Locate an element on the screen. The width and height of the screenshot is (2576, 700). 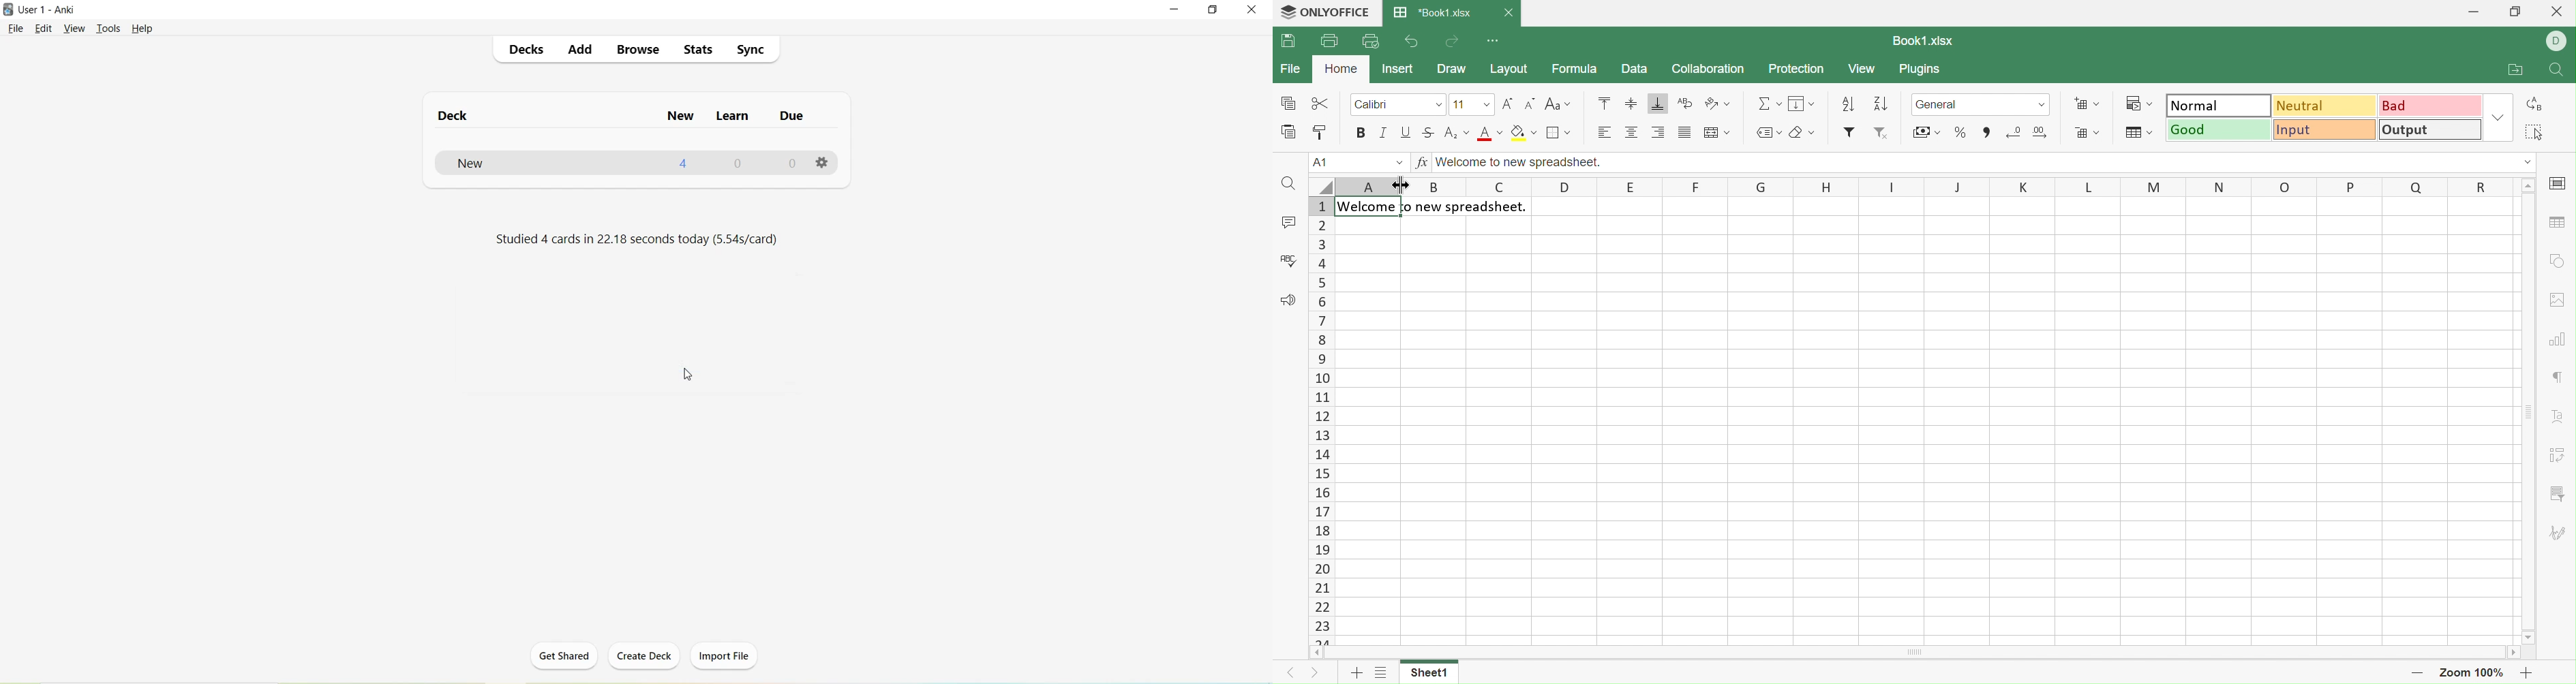
Close is located at coordinates (1255, 11).